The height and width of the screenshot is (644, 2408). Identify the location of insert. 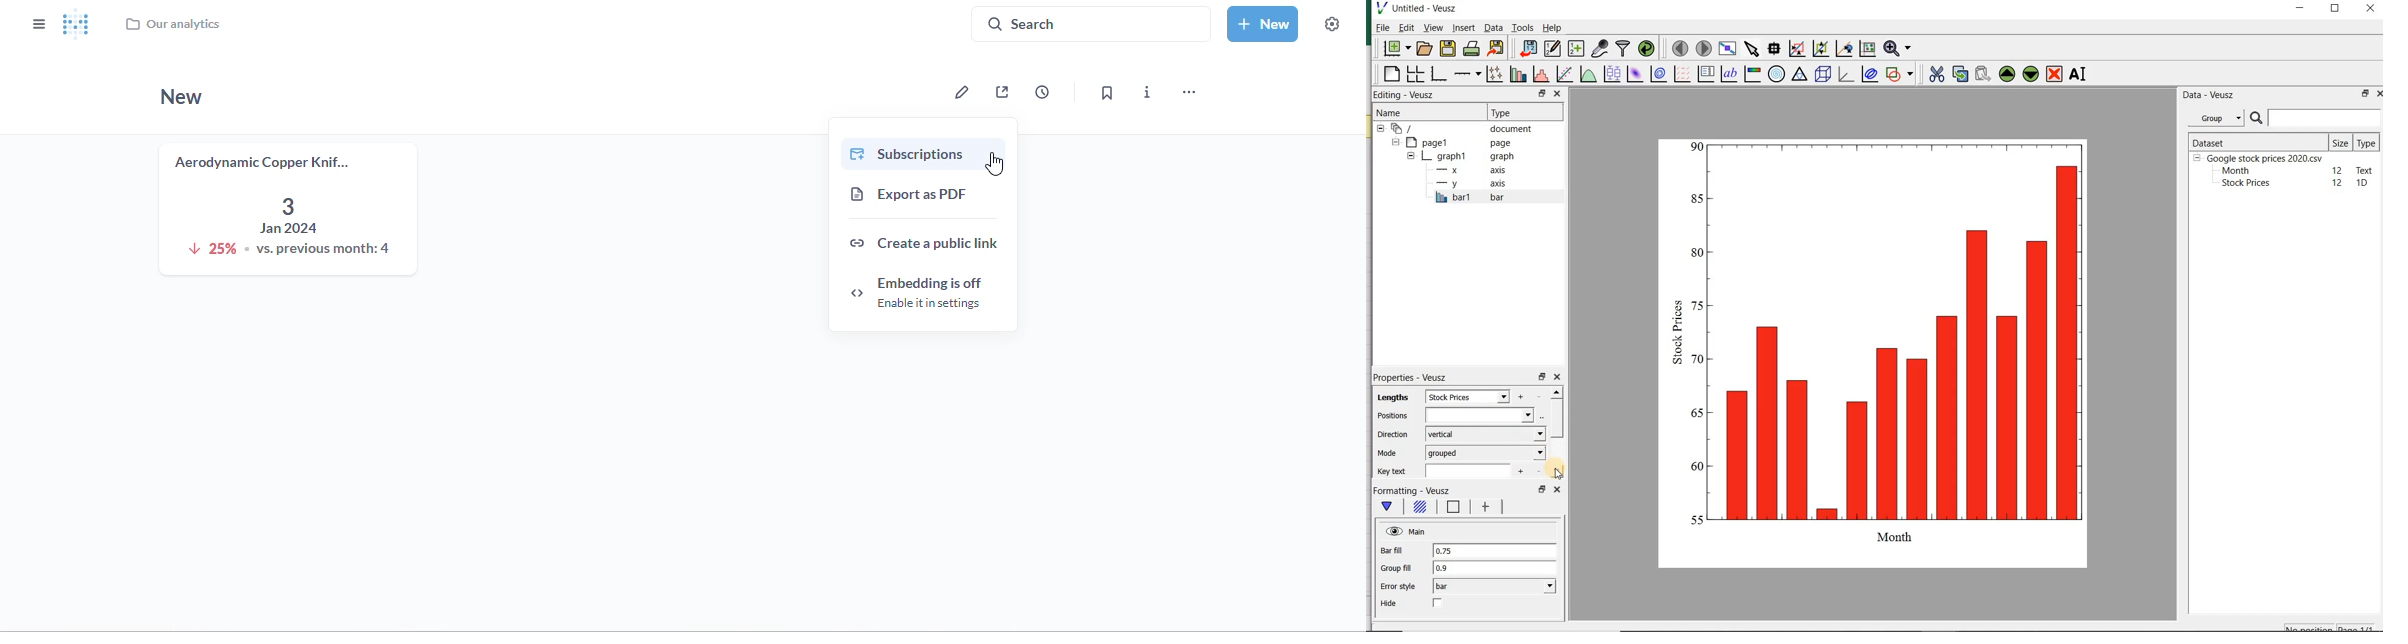
(1463, 28).